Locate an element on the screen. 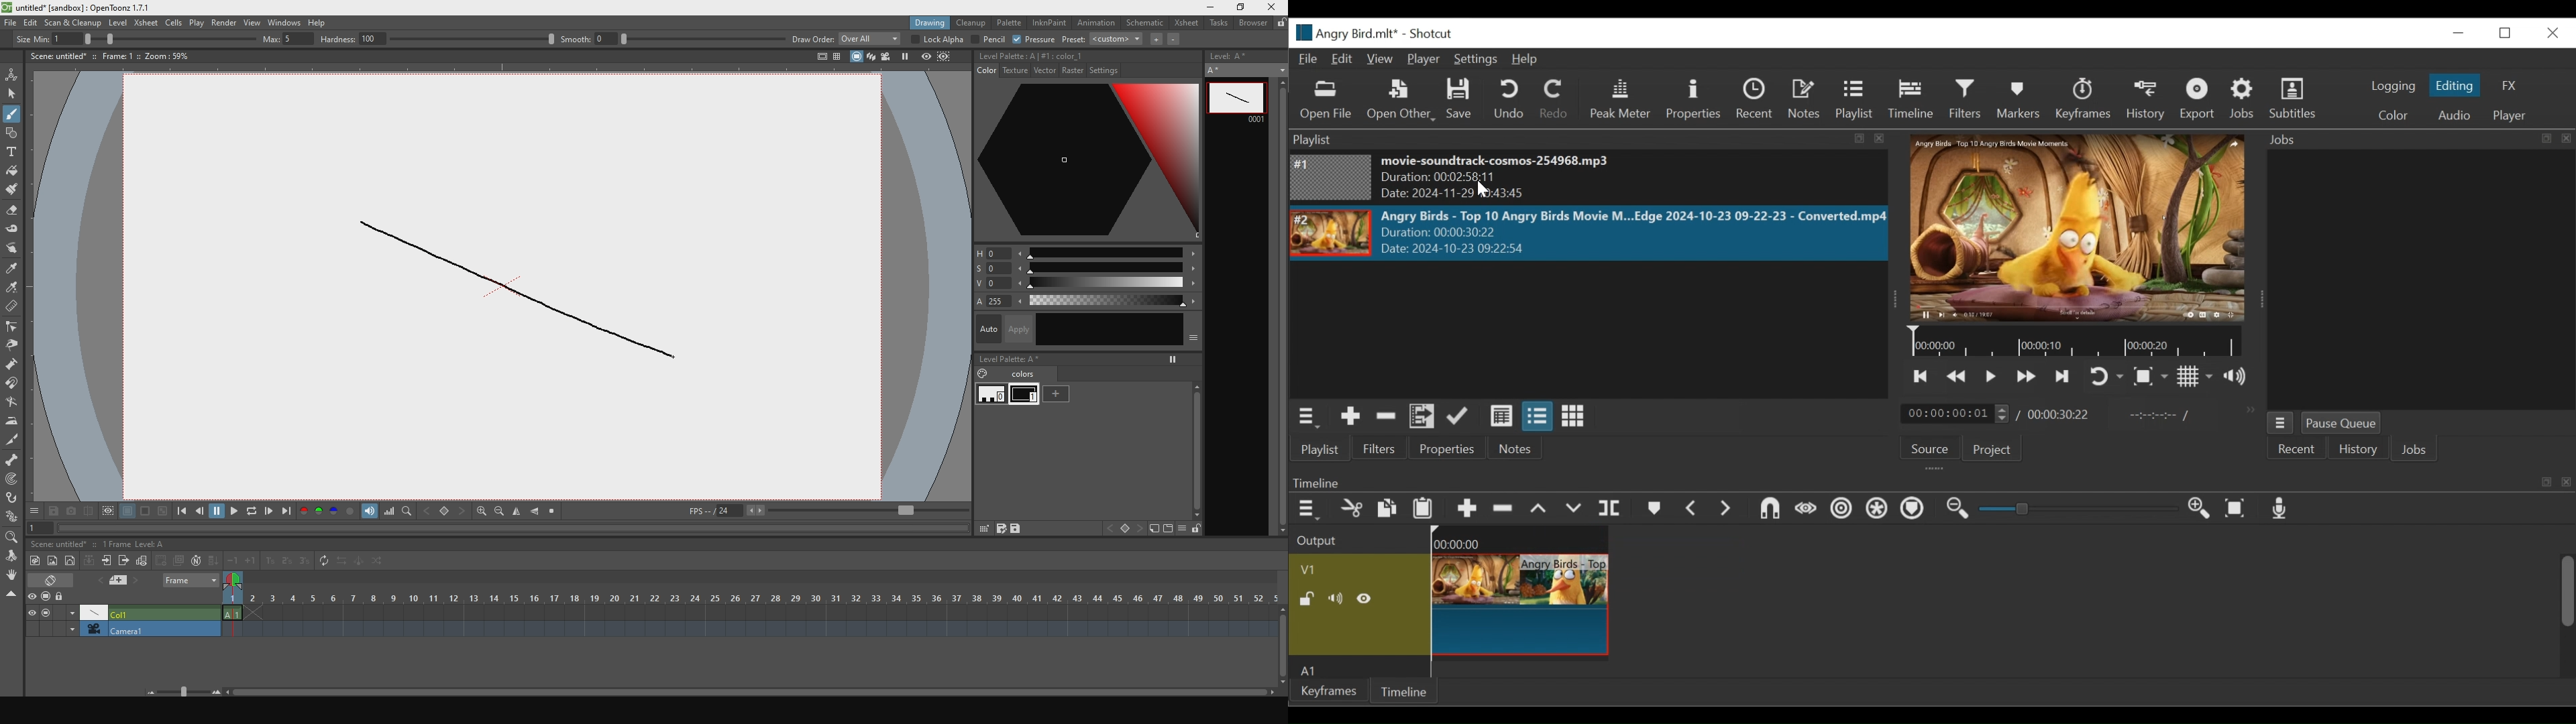 The height and width of the screenshot is (728, 2576). Subtitles is located at coordinates (2298, 100).